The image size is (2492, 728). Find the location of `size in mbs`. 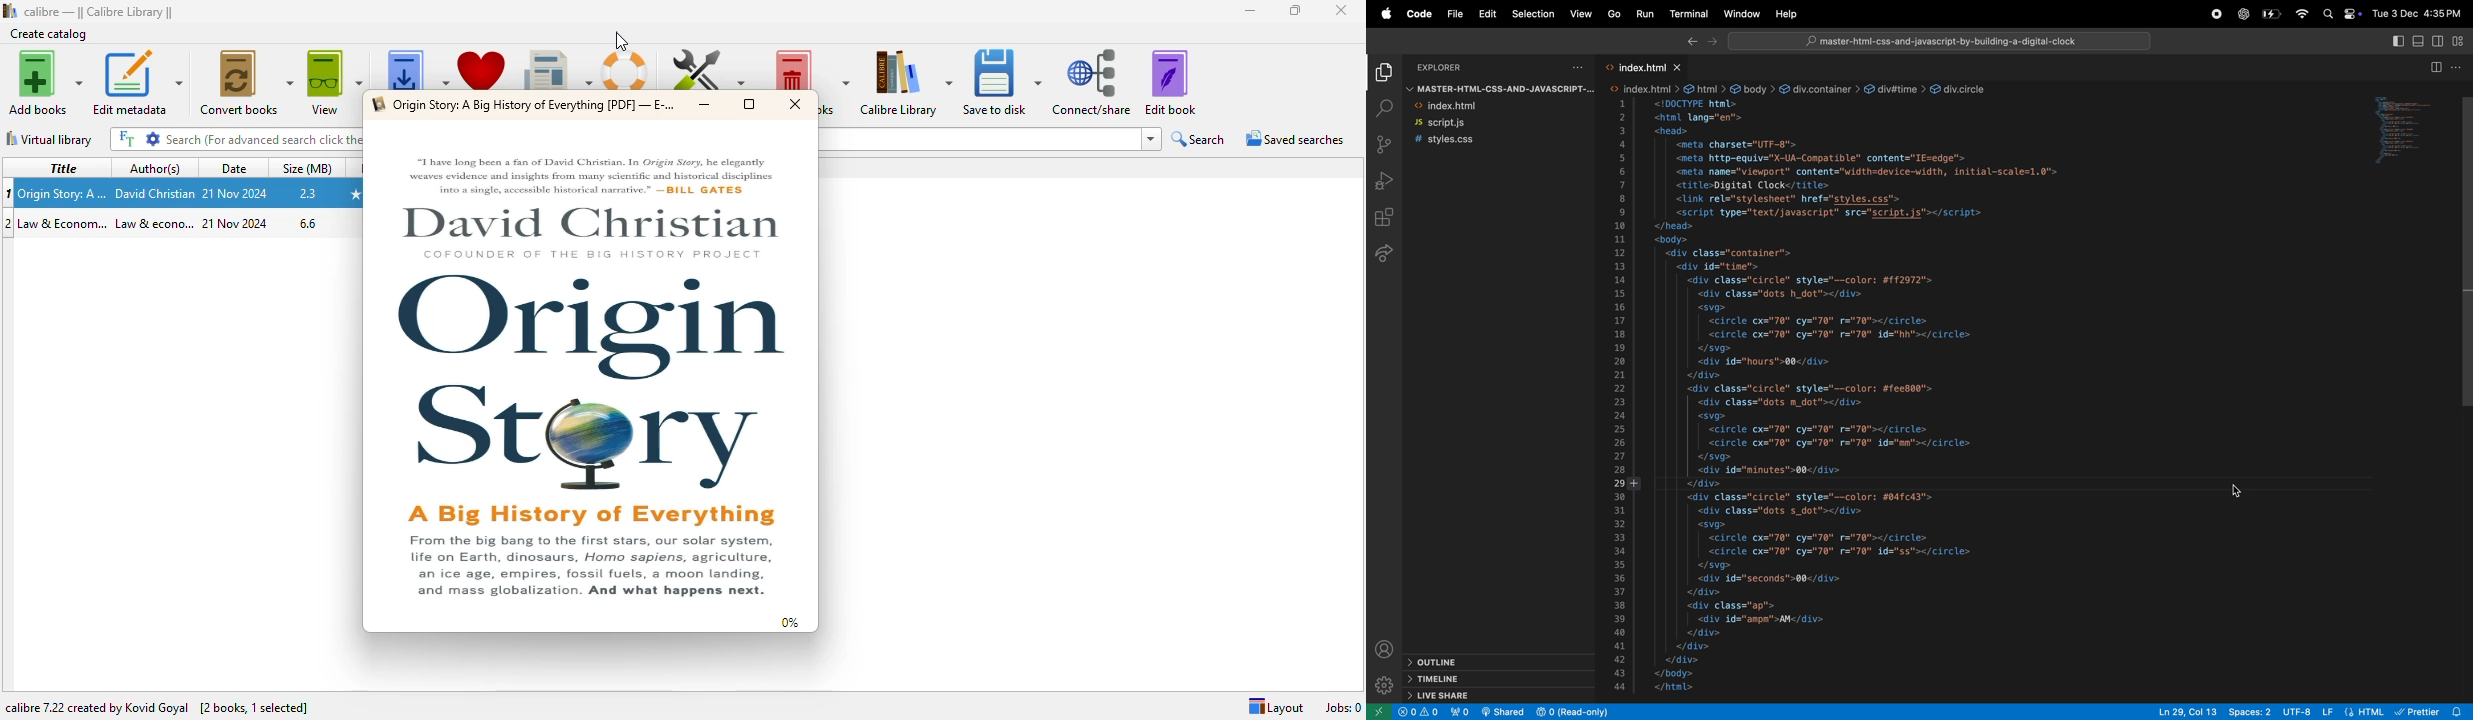

size in mbs is located at coordinates (307, 222).